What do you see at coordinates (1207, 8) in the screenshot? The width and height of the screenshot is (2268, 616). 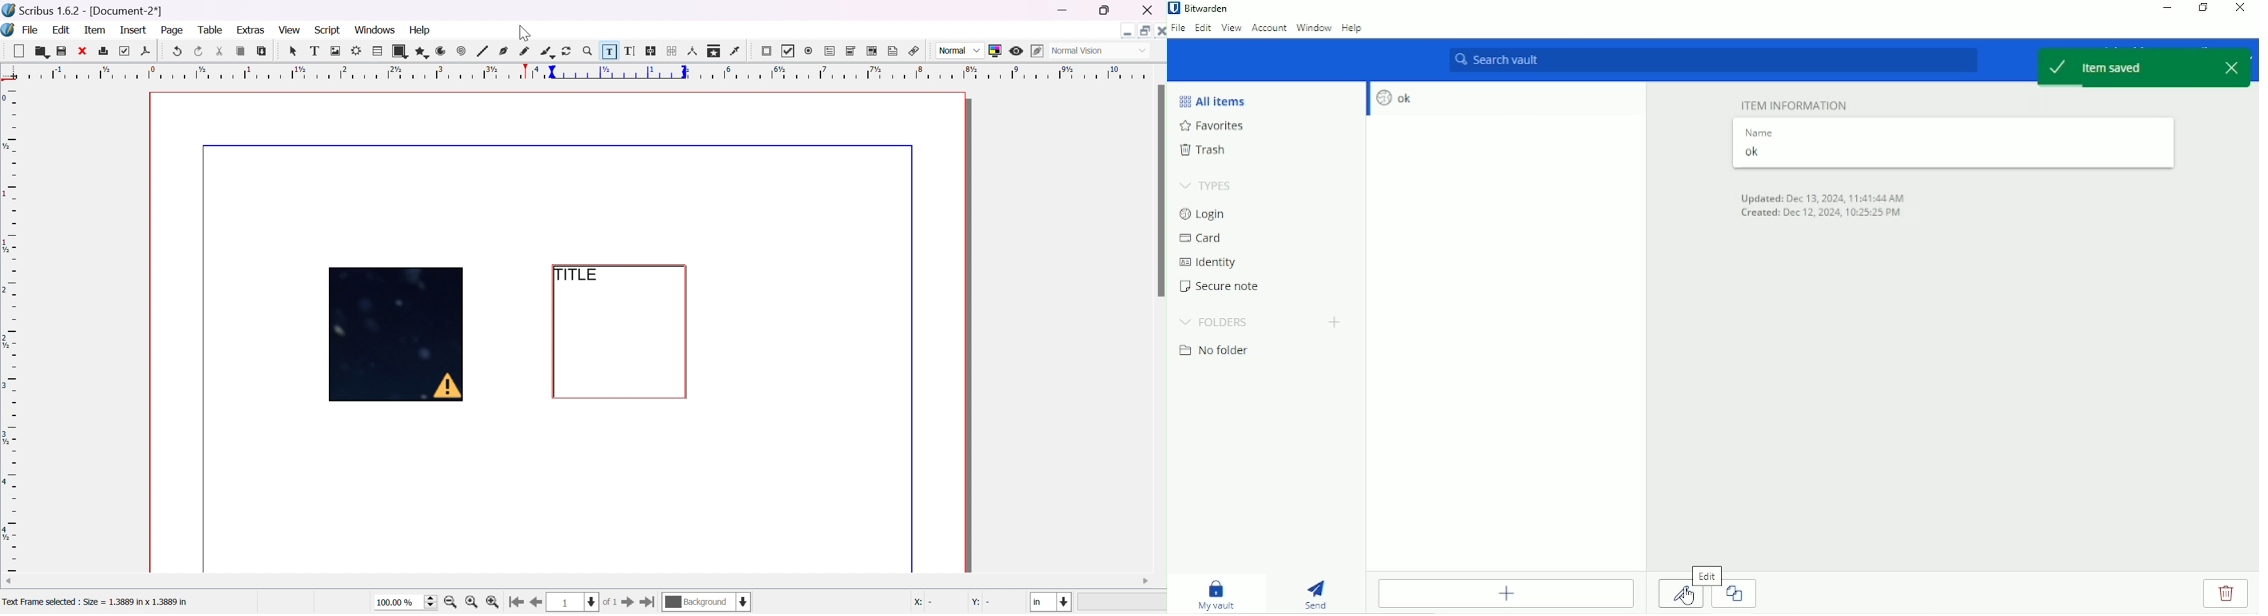 I see `Bitwarden` at bounding box center [1207, 8].